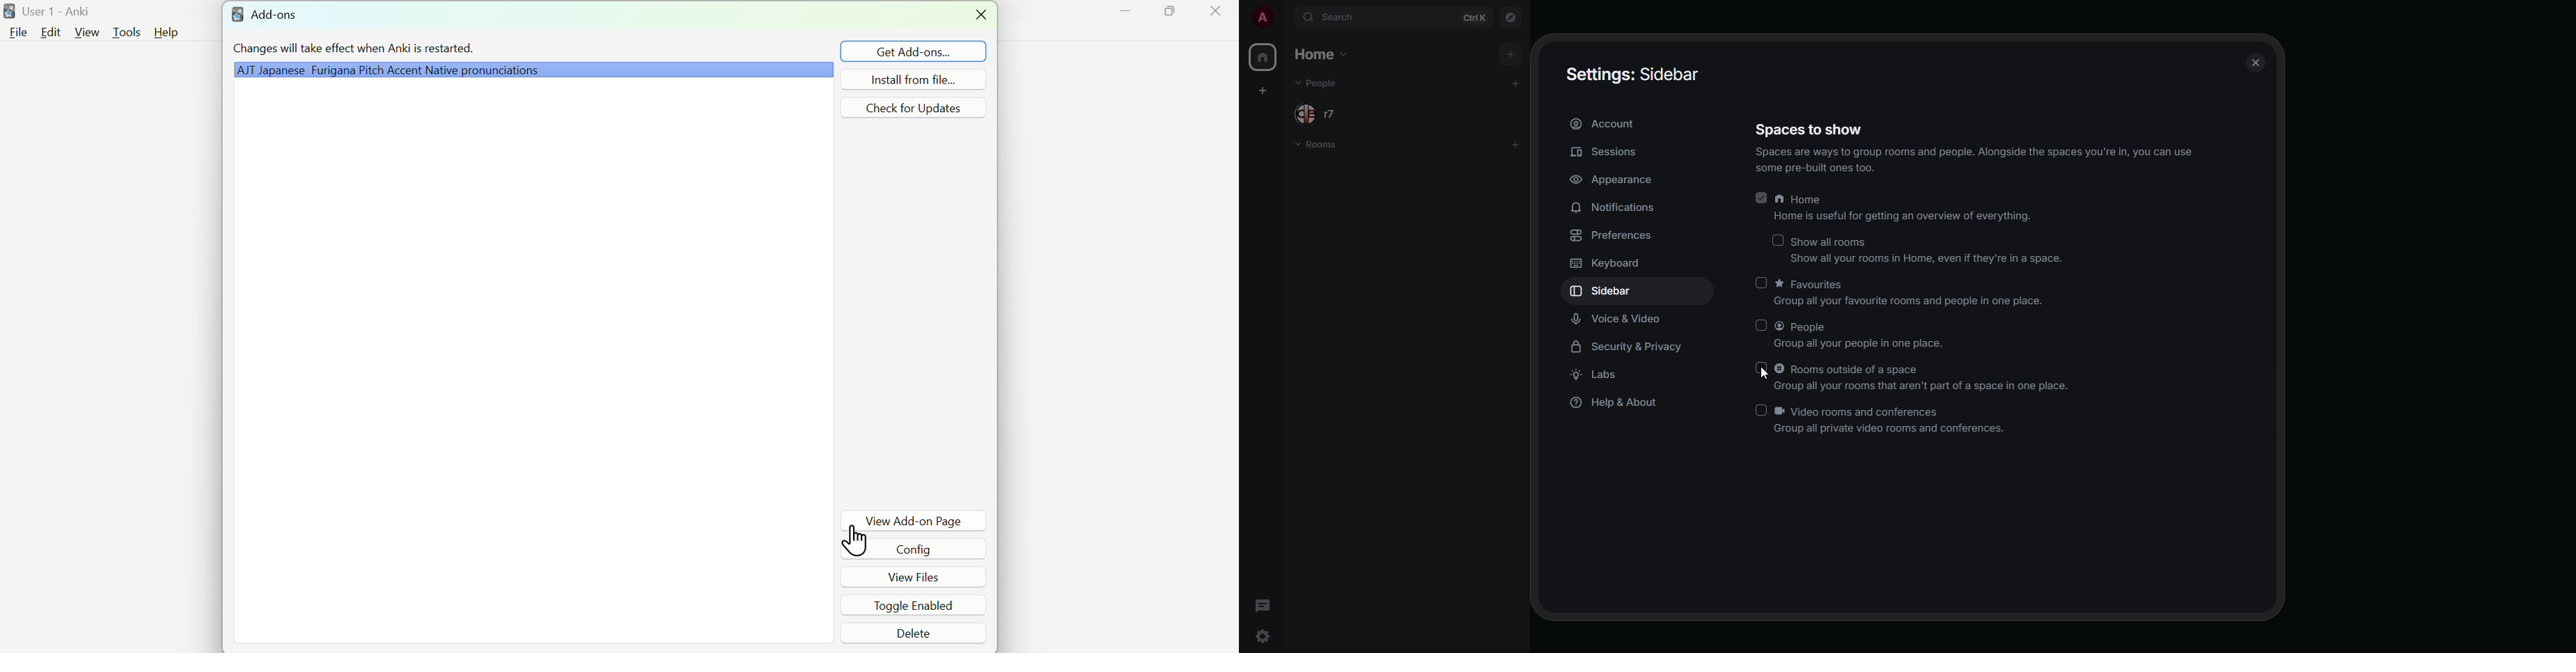 This screenshot has width=2576, height=672. I want to click on Settings: Sidebar, so click(1634, 75).